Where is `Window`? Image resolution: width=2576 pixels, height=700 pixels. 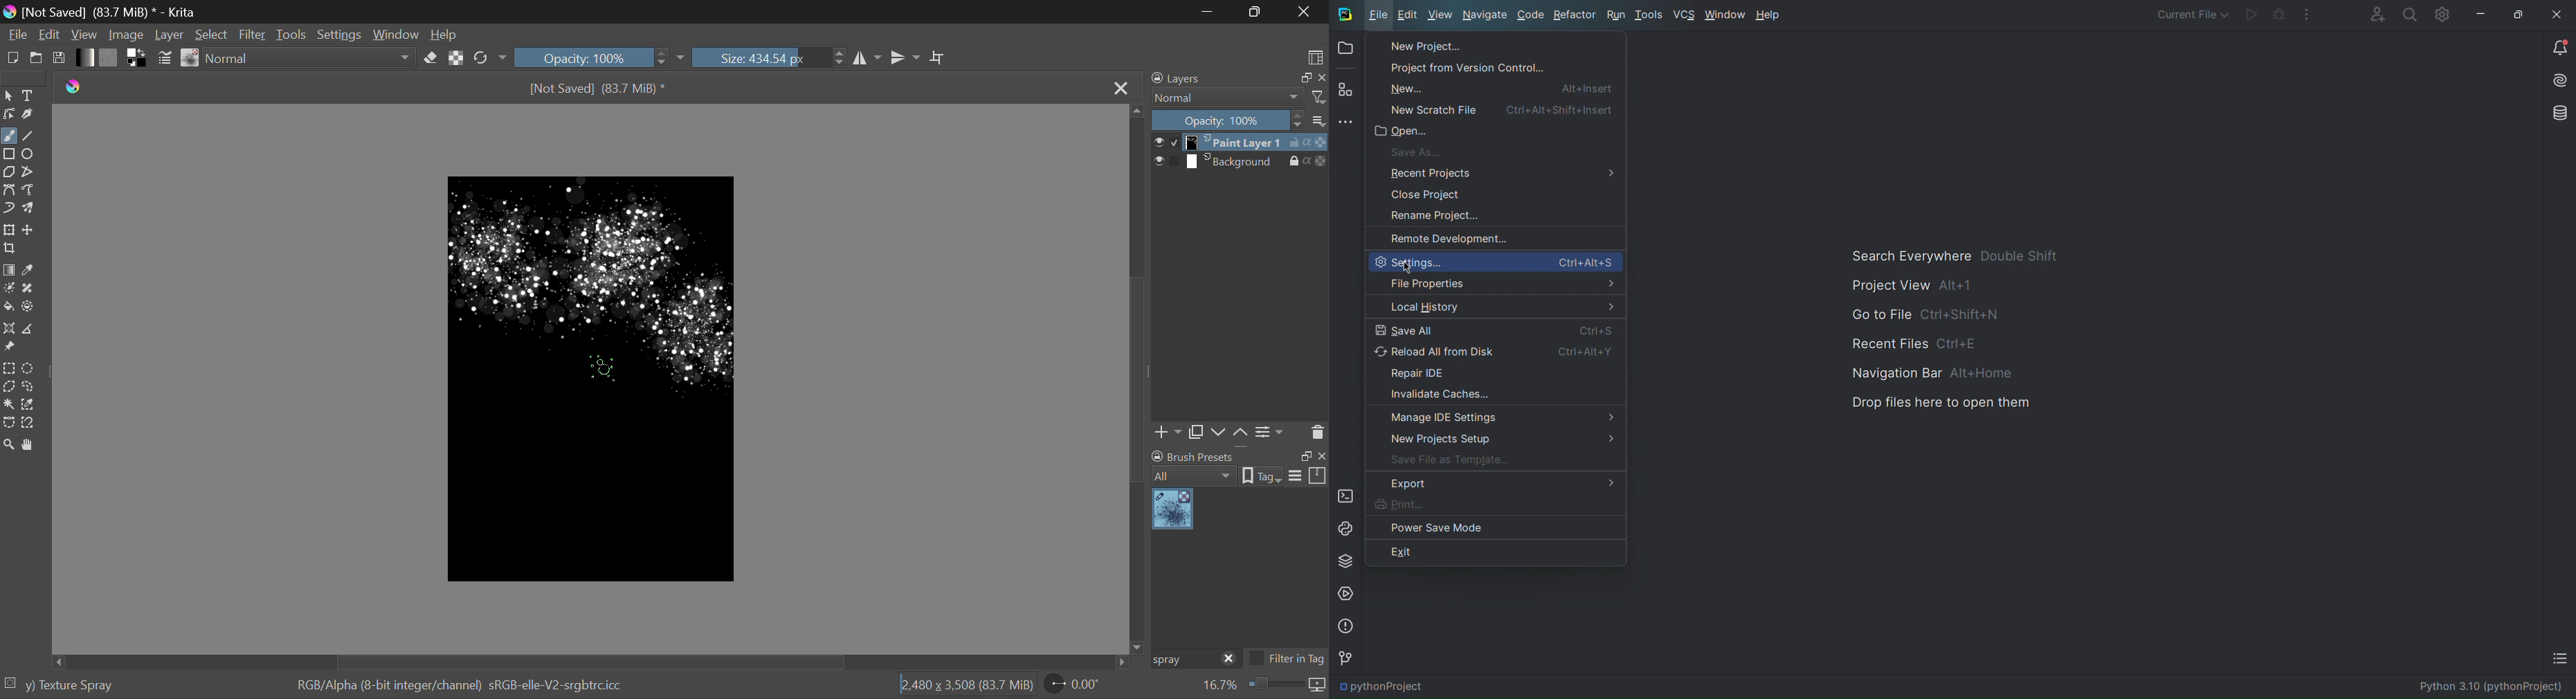 Window is located at coordinates (398, 33).